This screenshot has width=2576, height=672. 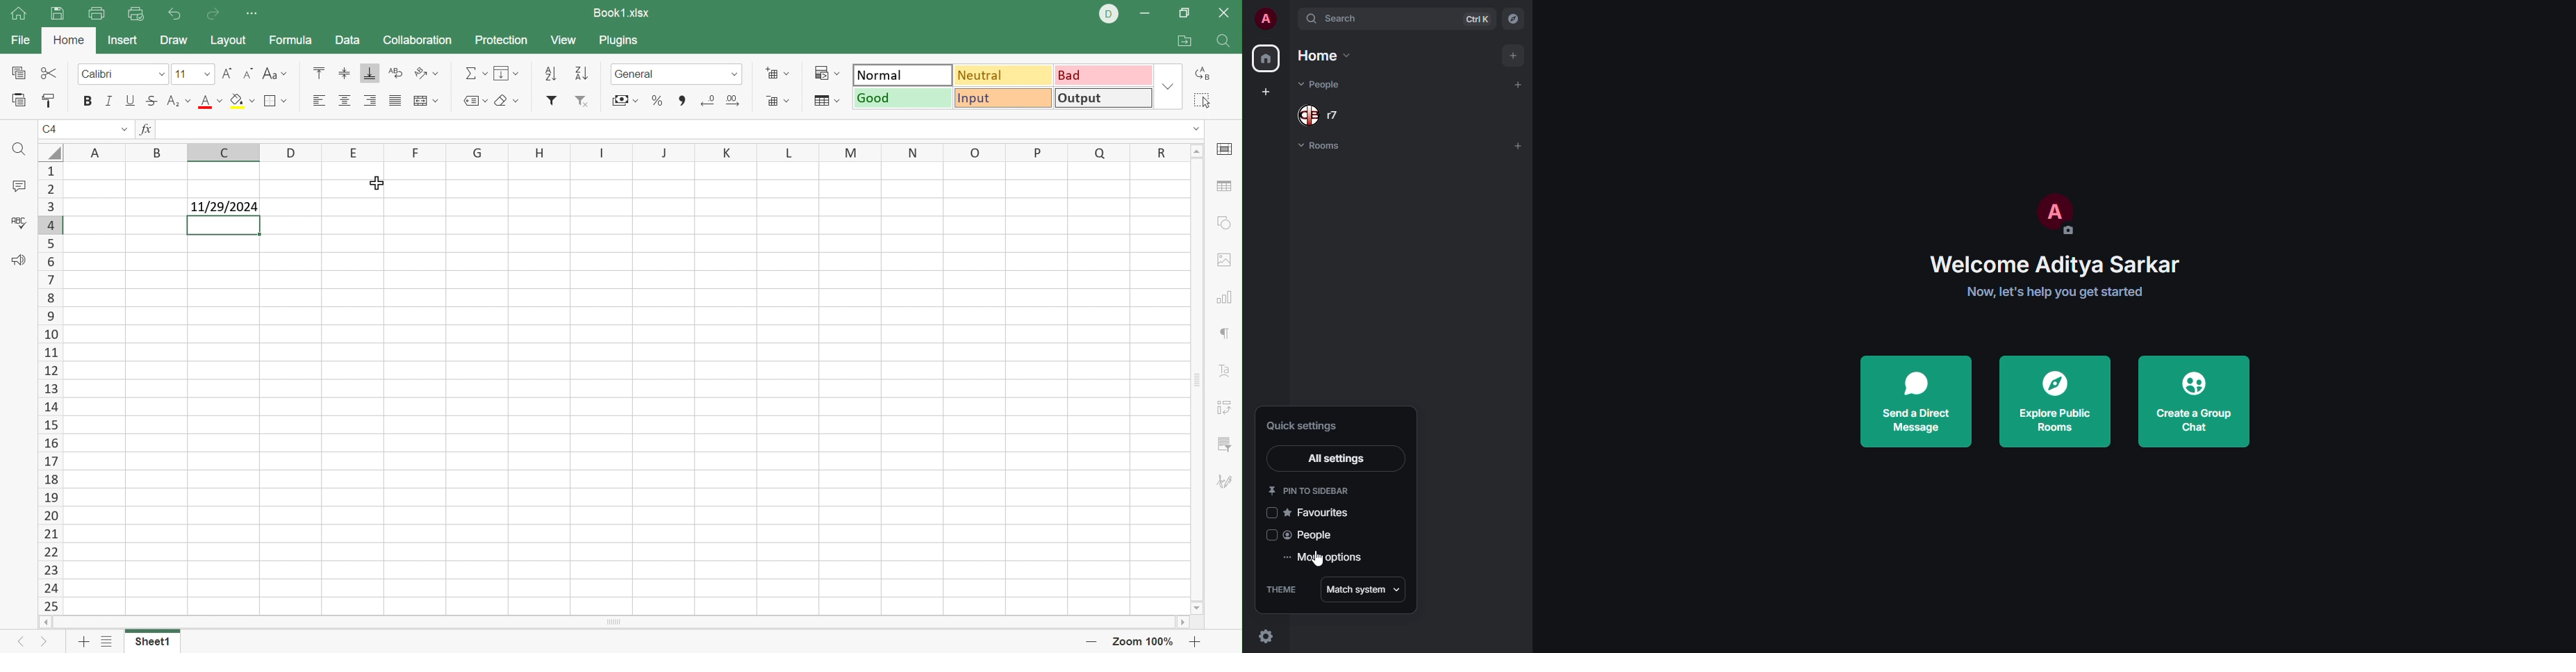 I want to click on selected cells, so click(x=224, y=225).